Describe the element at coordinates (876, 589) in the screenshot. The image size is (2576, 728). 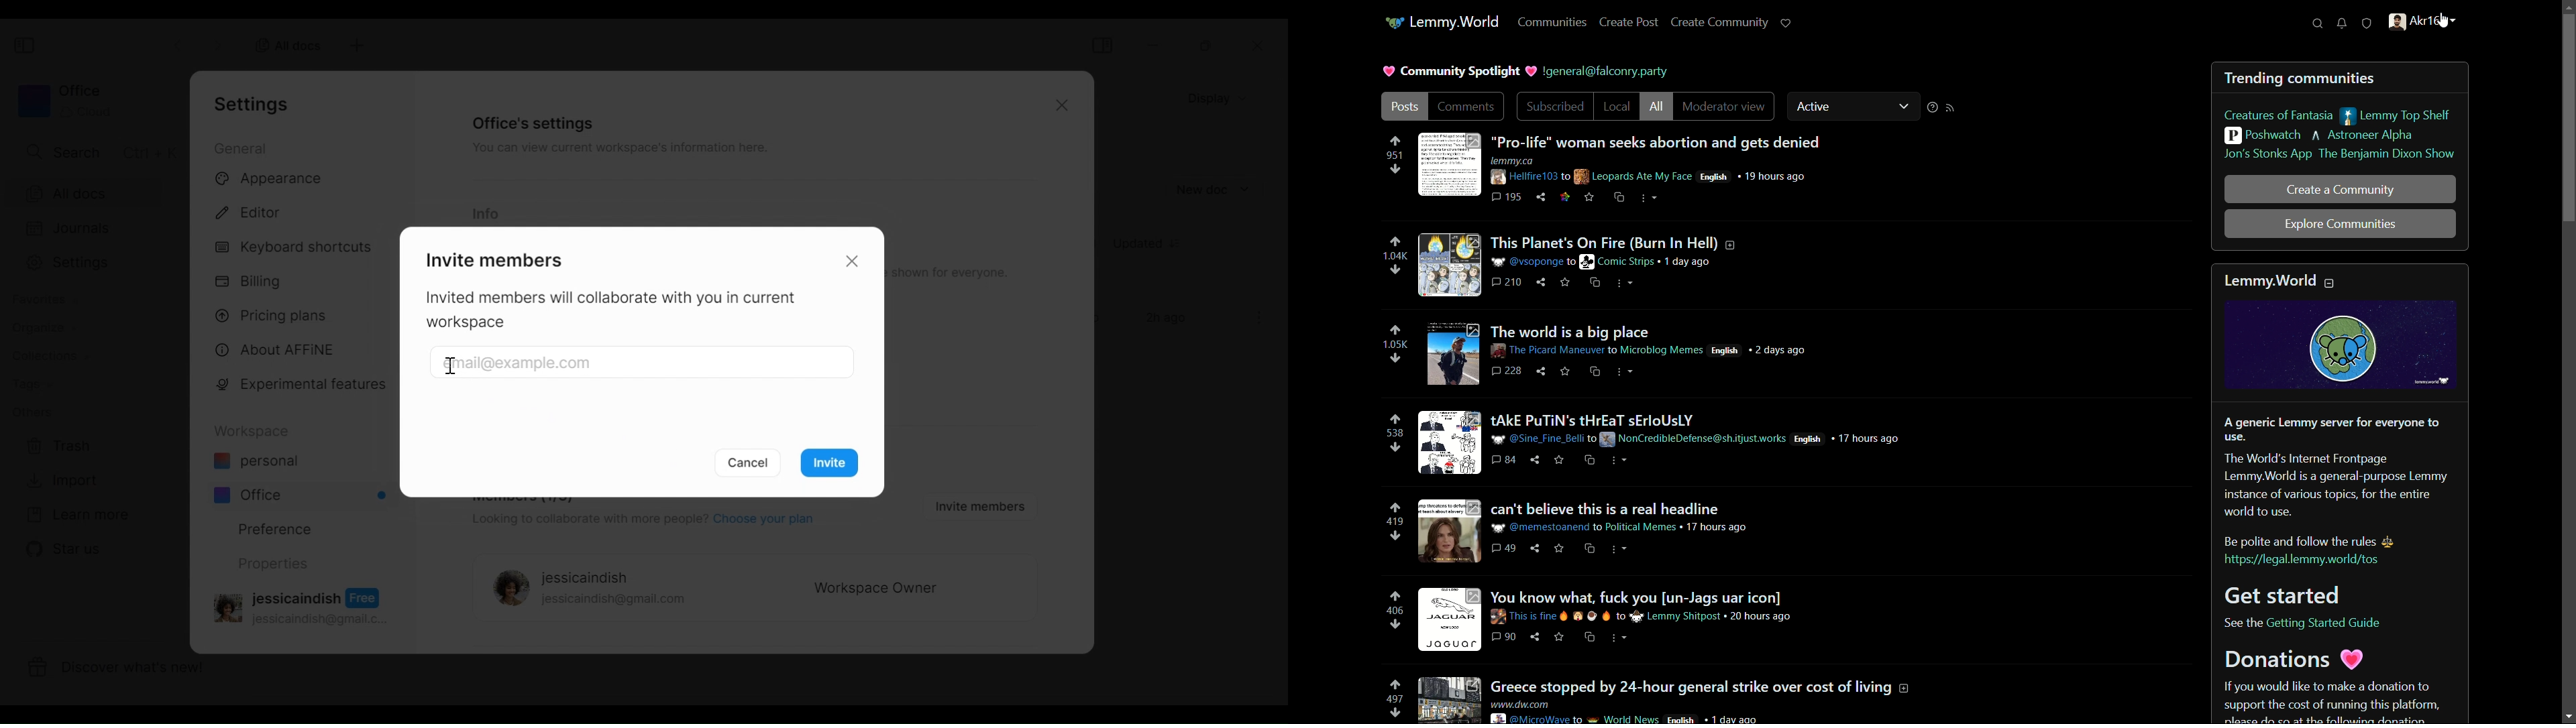
I see `Workspace Owner` at that location.